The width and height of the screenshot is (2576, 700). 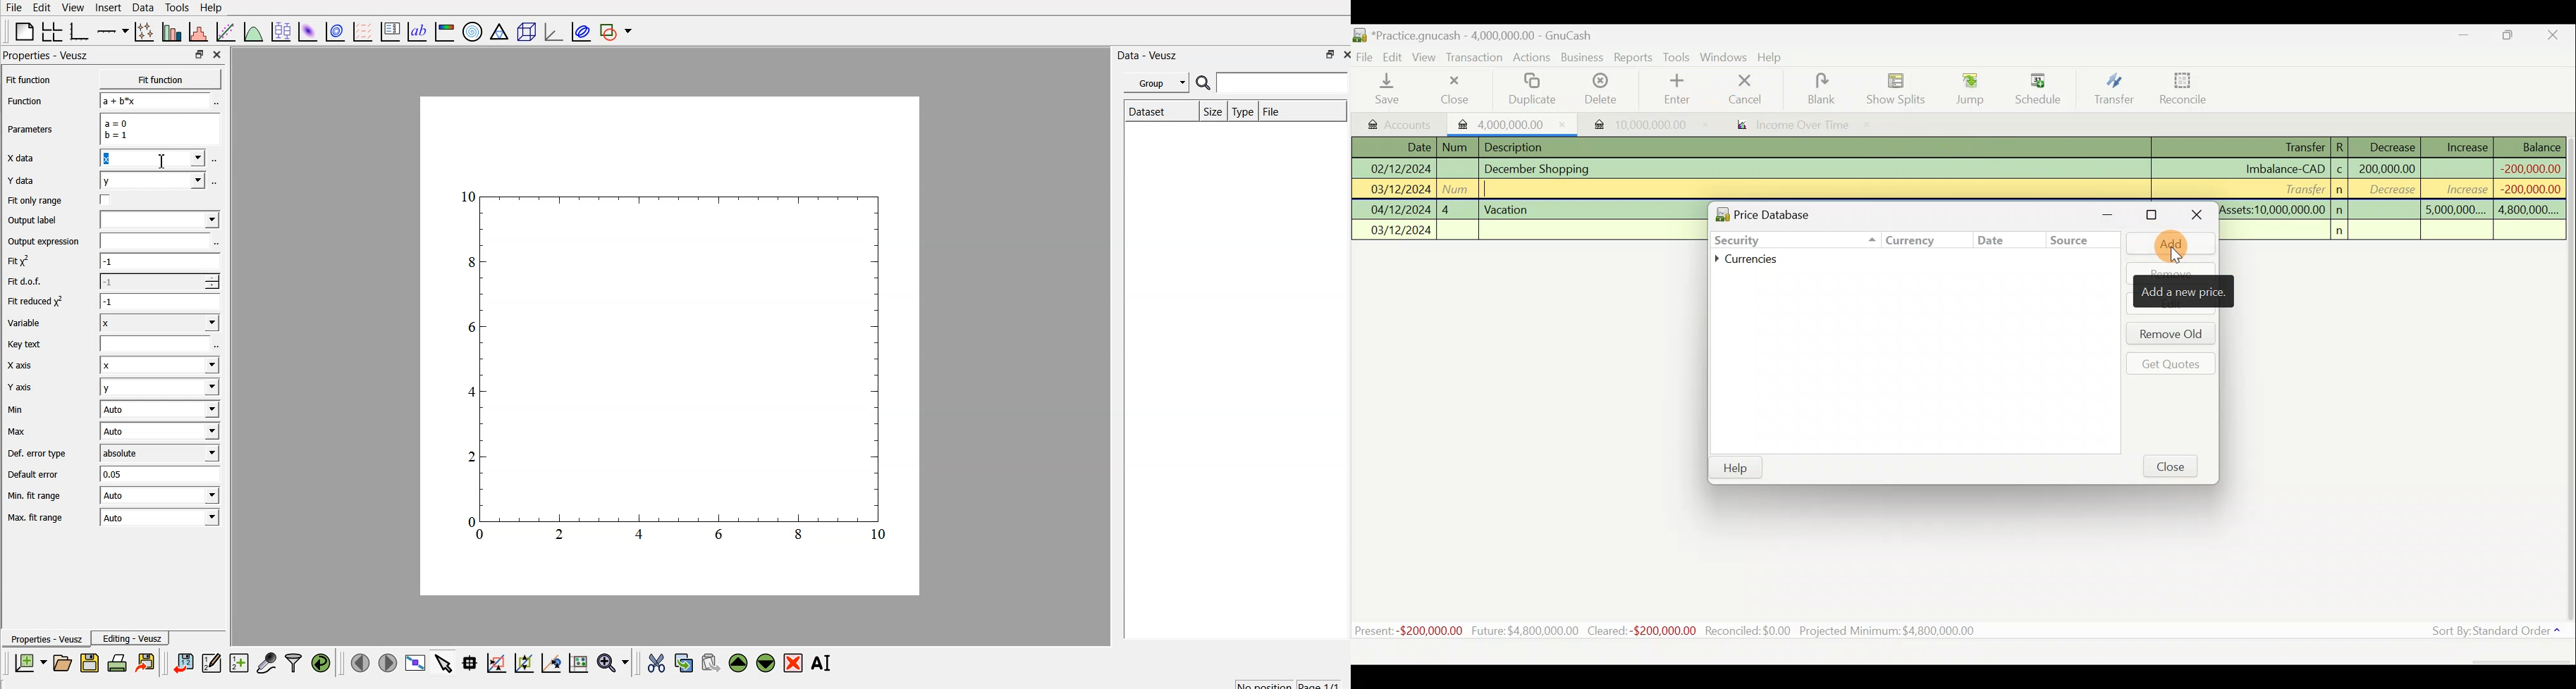 What do you see at coordinates (655, 665) in the screenshot?
I see `cut the selected widget` at bounding box center [655, 665].